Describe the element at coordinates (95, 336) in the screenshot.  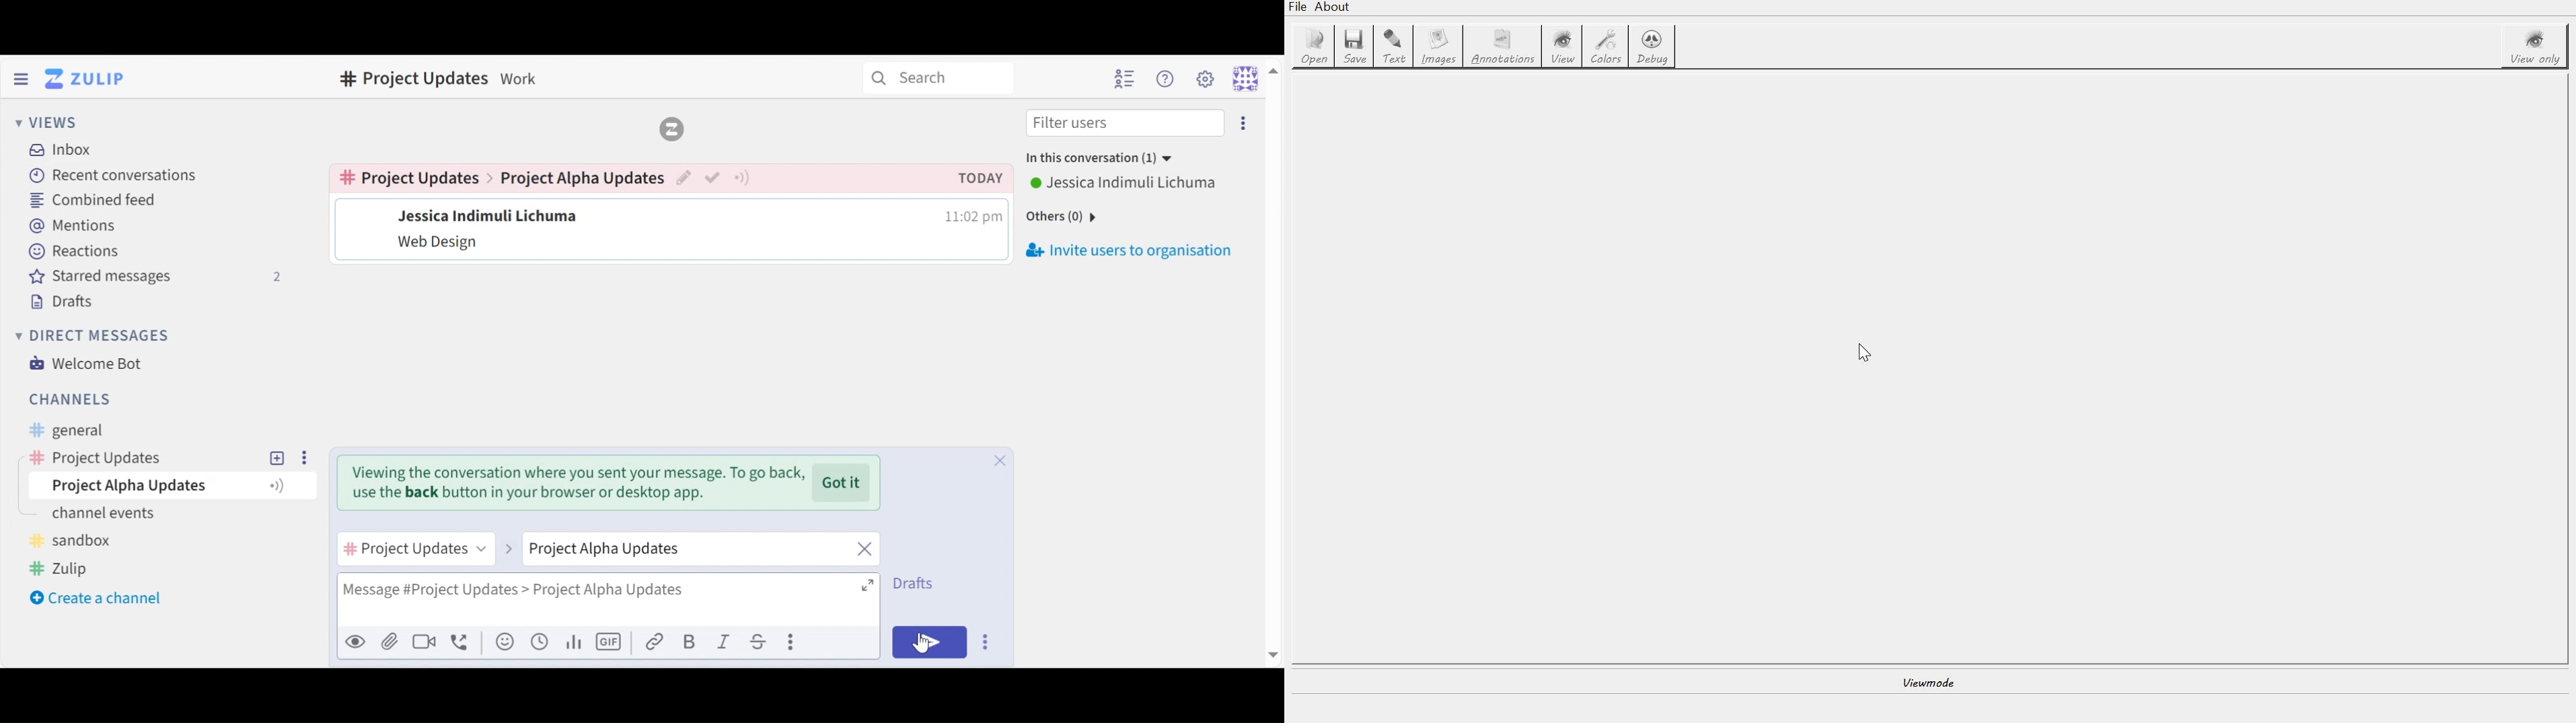
I see `Direct Messages` at that location.